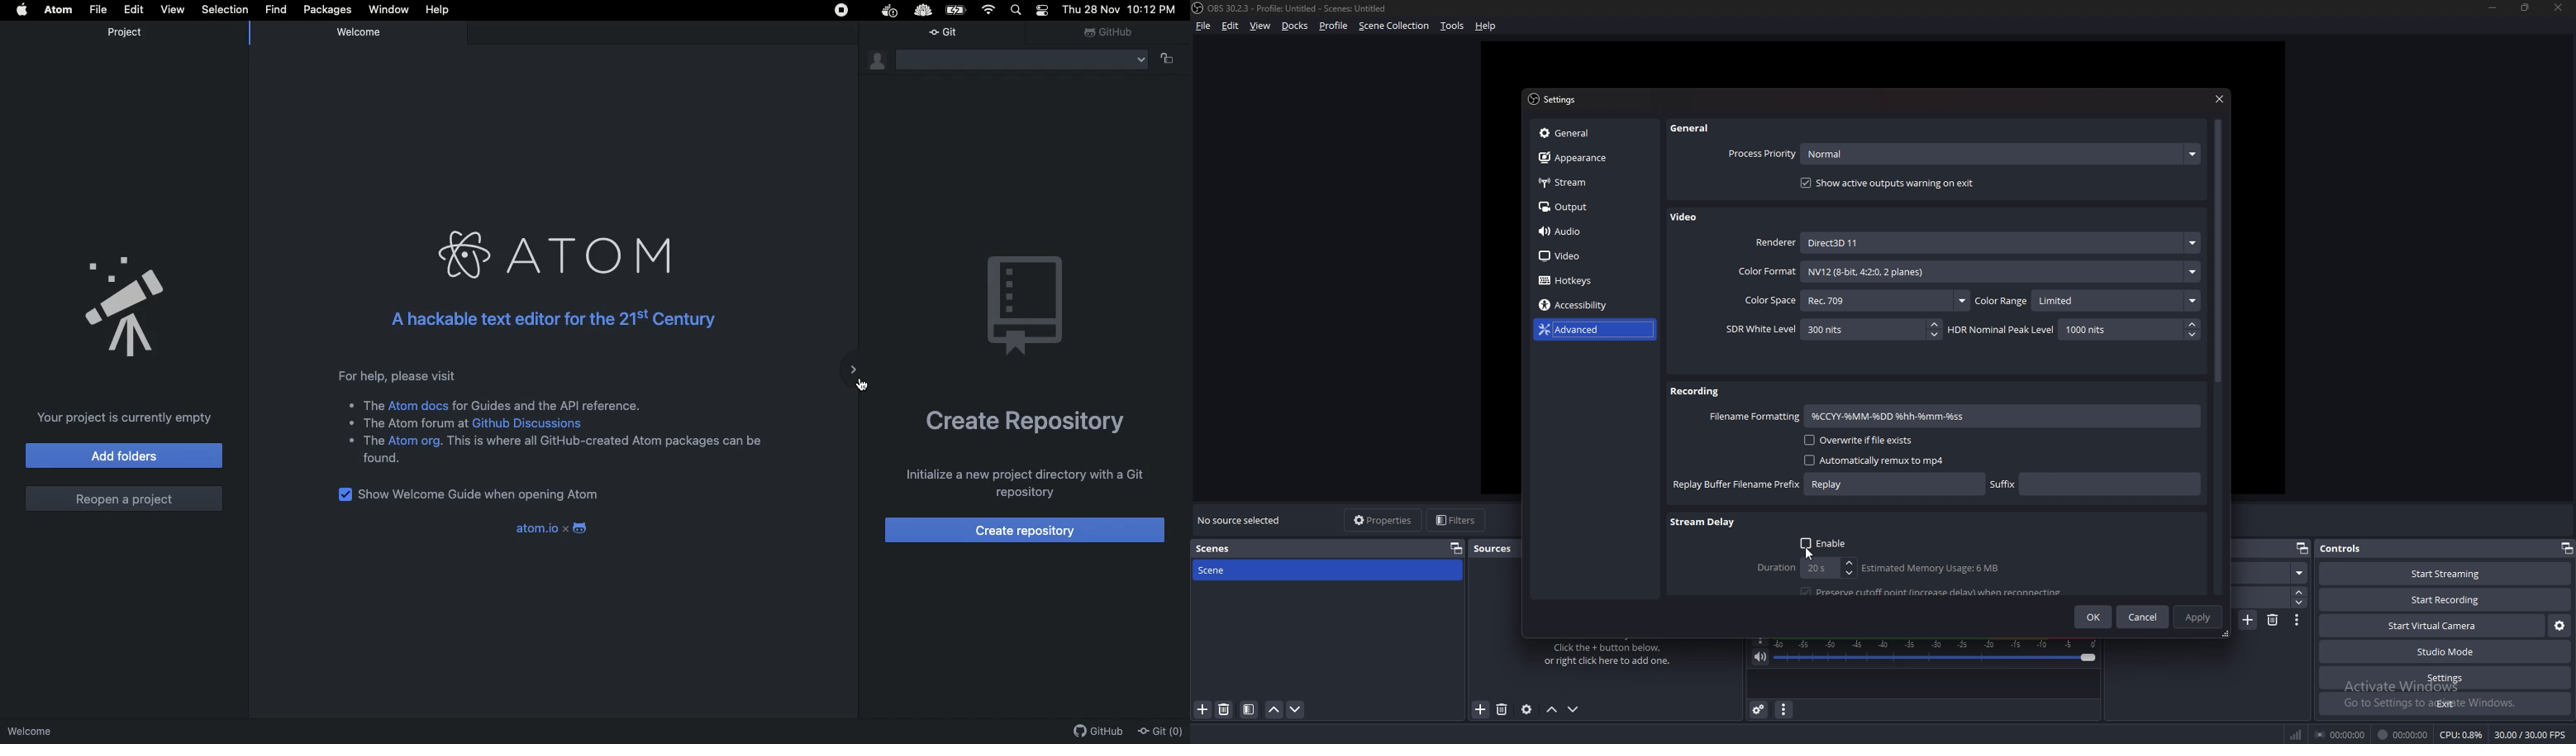  I want to click on remove scene, so click(2274, 620).